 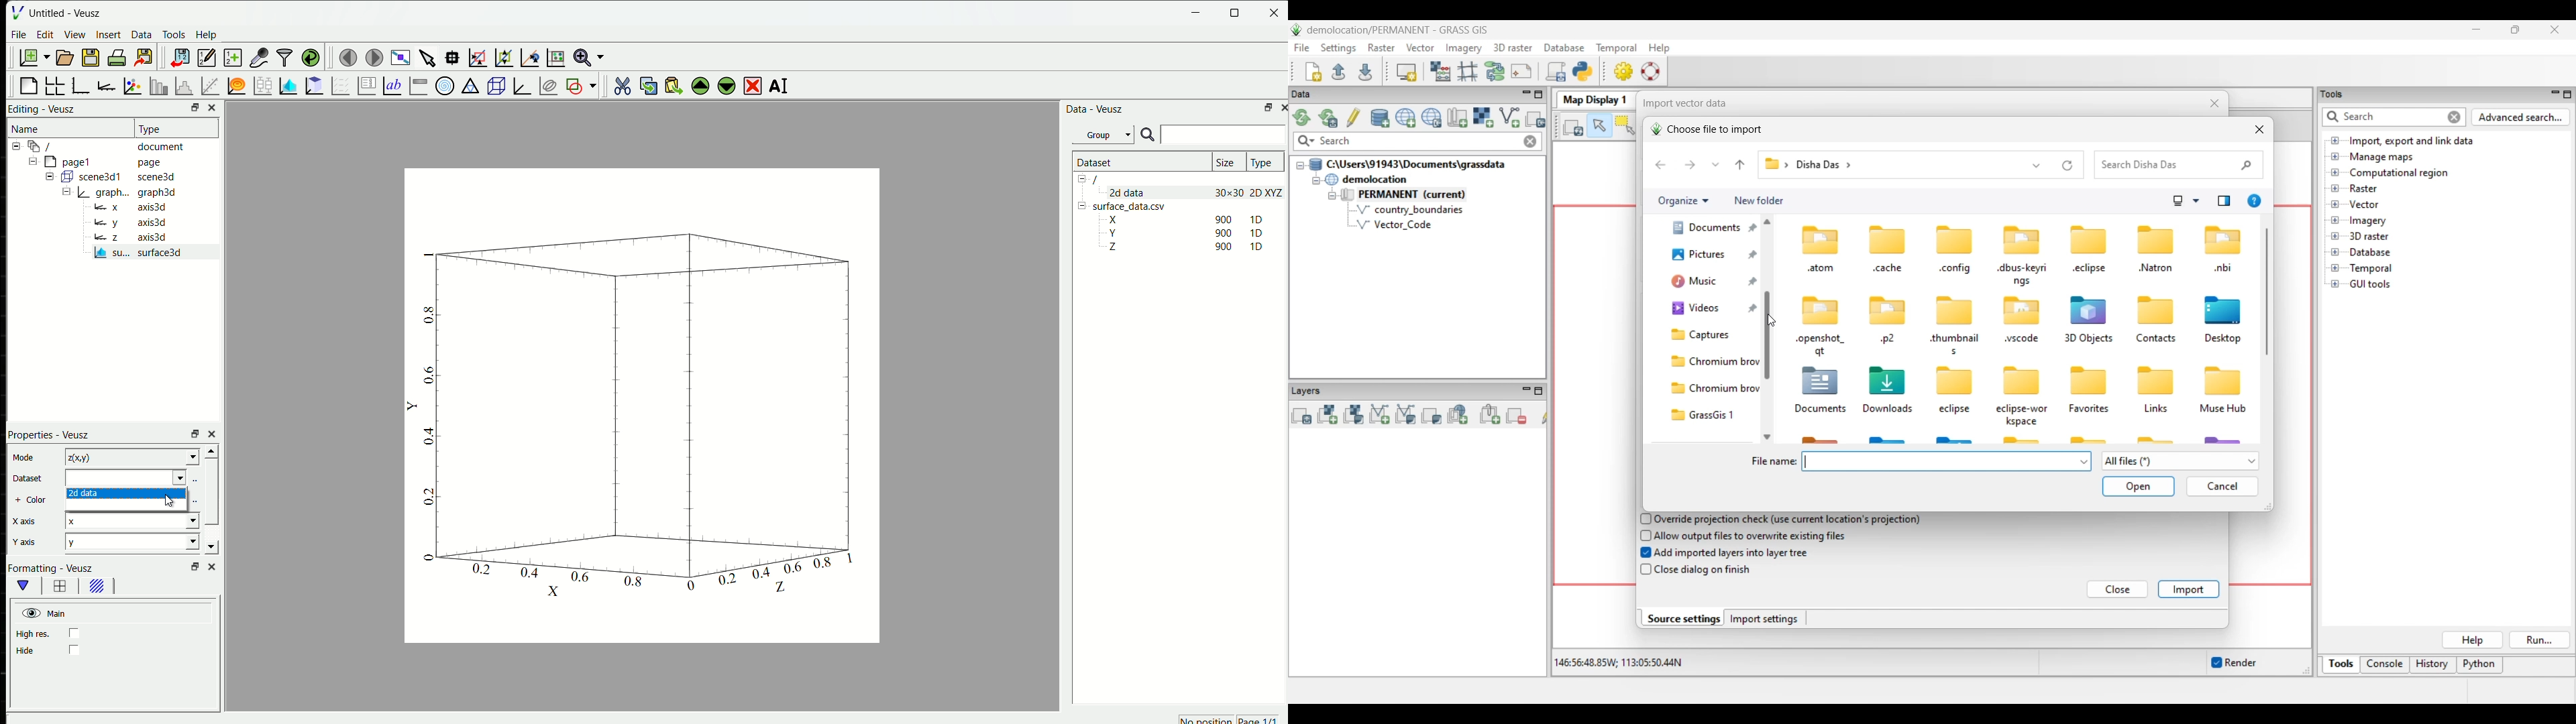 What do you see at coordinates (237, 85) in the screenshot?
I see `plot a function ` at bounding box center [237, 85].